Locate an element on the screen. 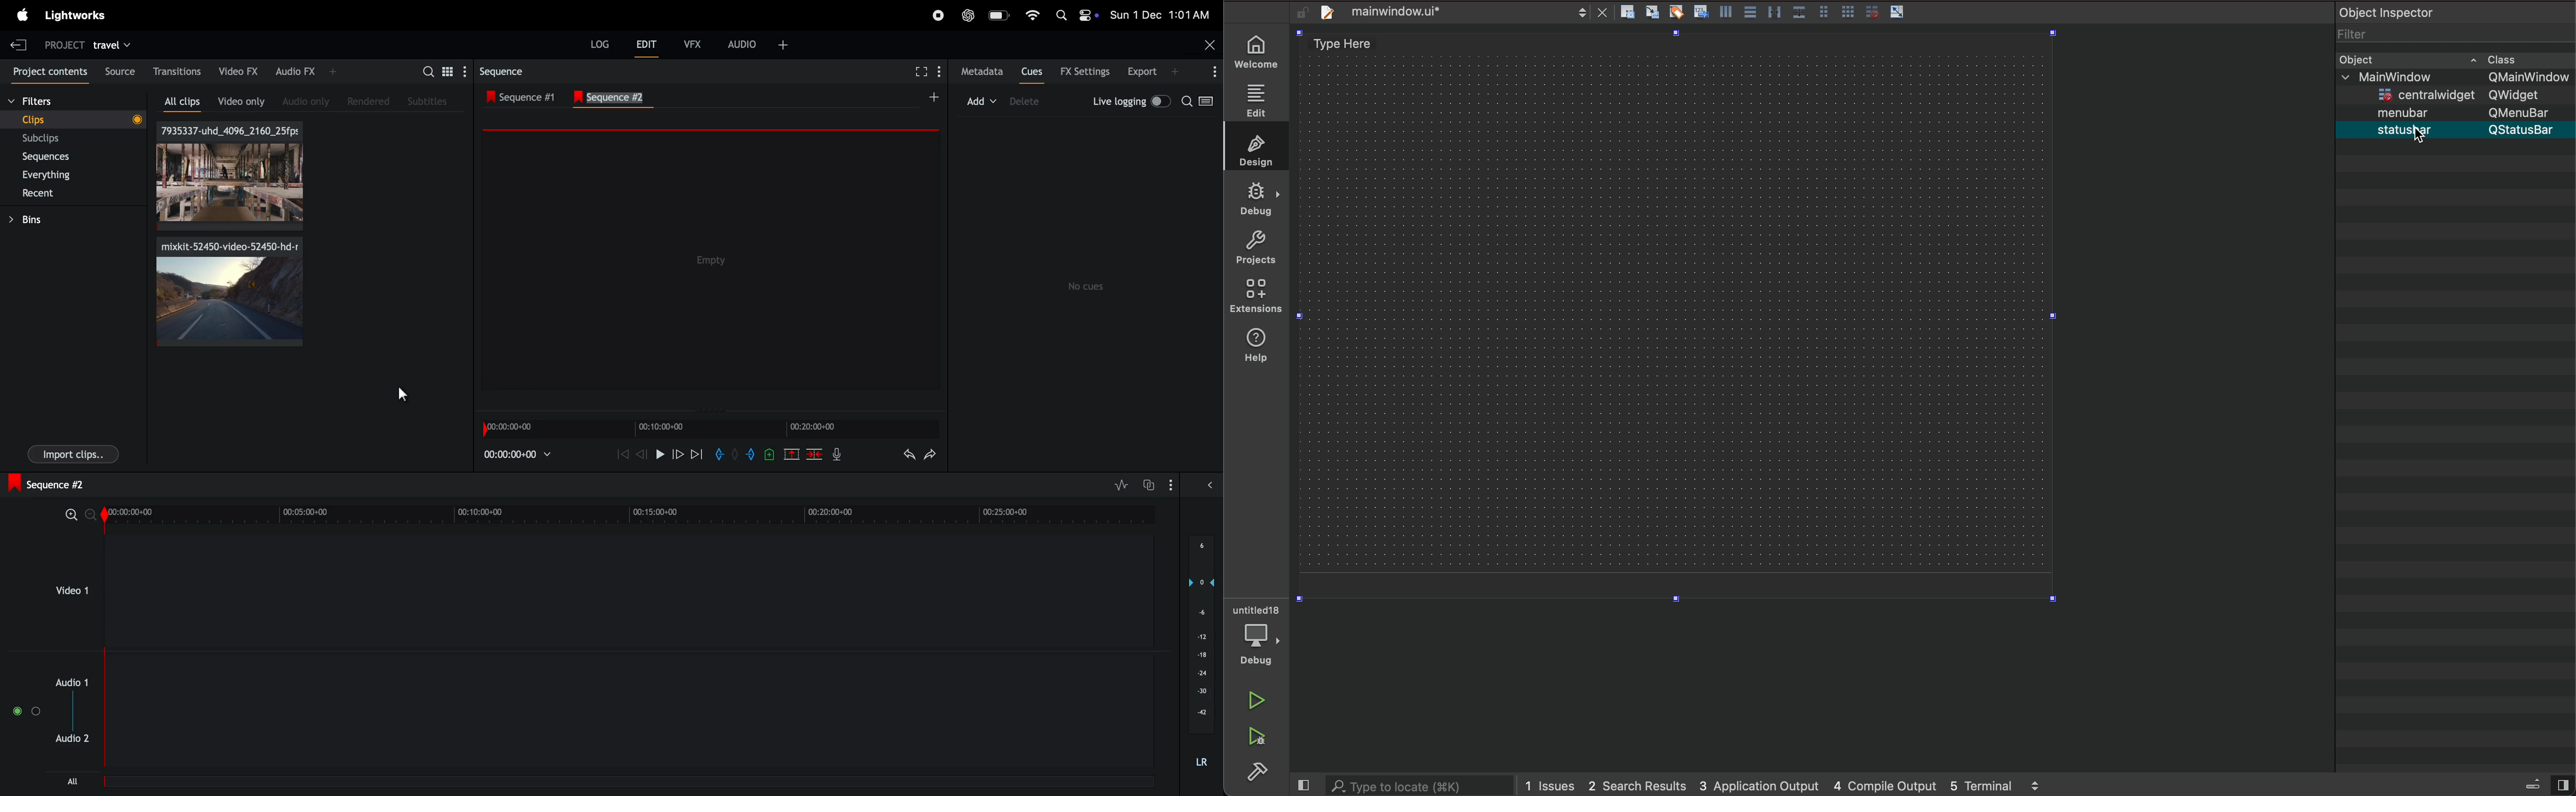  LOG is located at coordinates (600, 45).